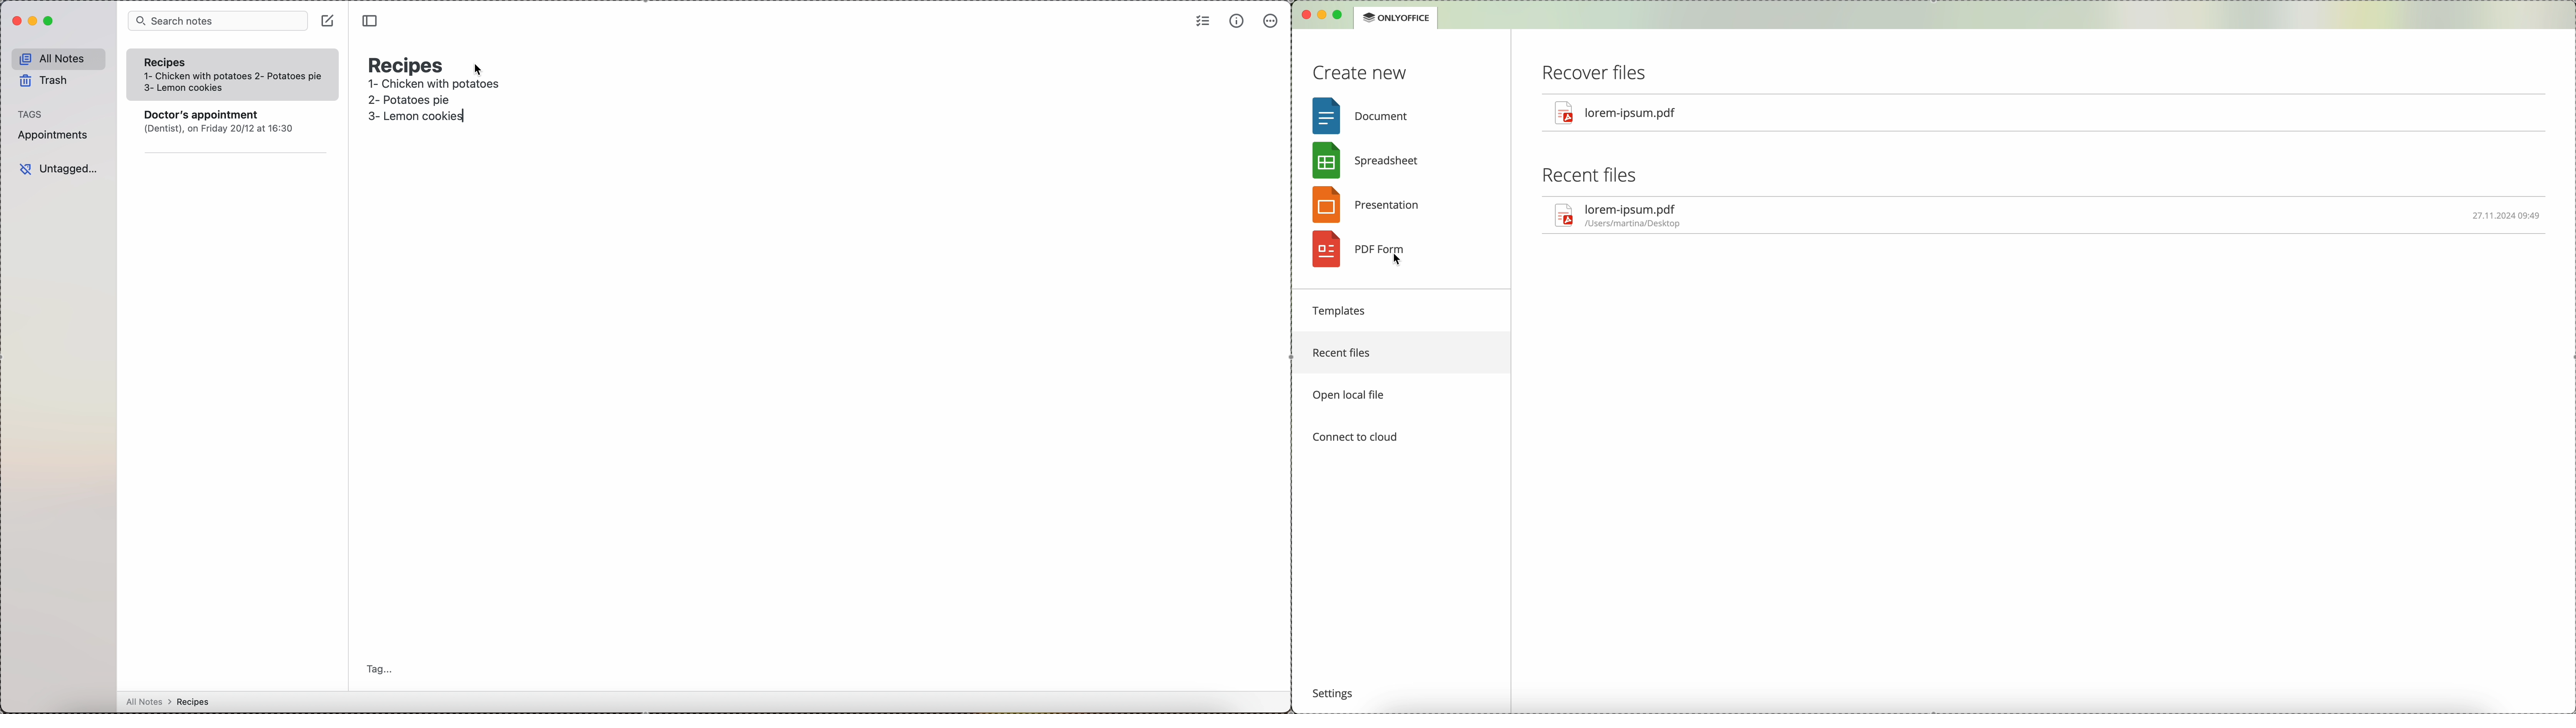 This screenshot has width=2576, height=728. I want to click on more options, so click(1269, 22).